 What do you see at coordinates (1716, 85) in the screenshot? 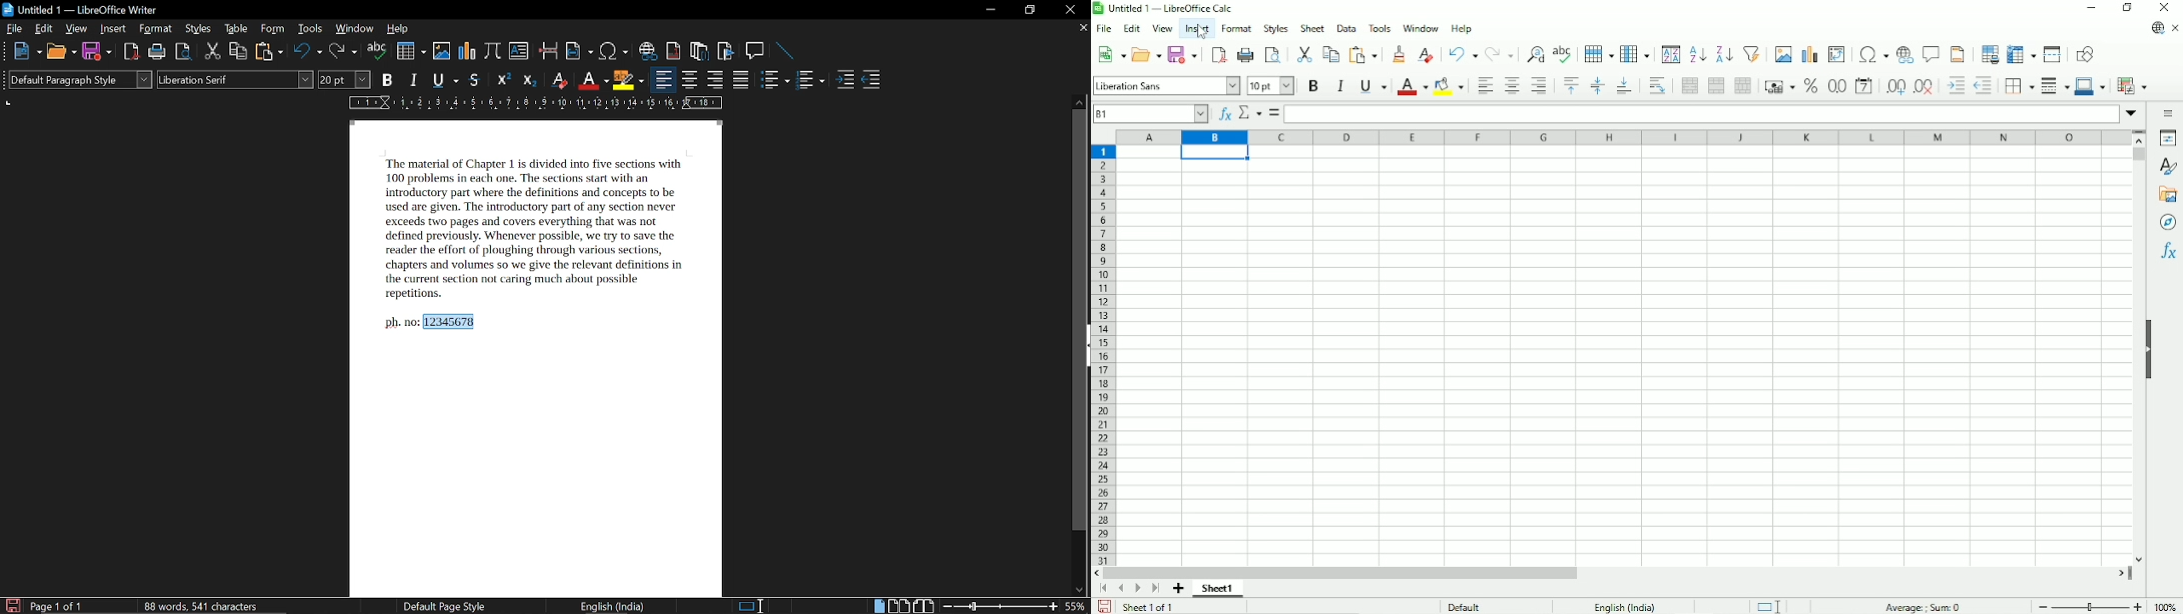
I see `Merge cells` at bounding box center [1716, 85].